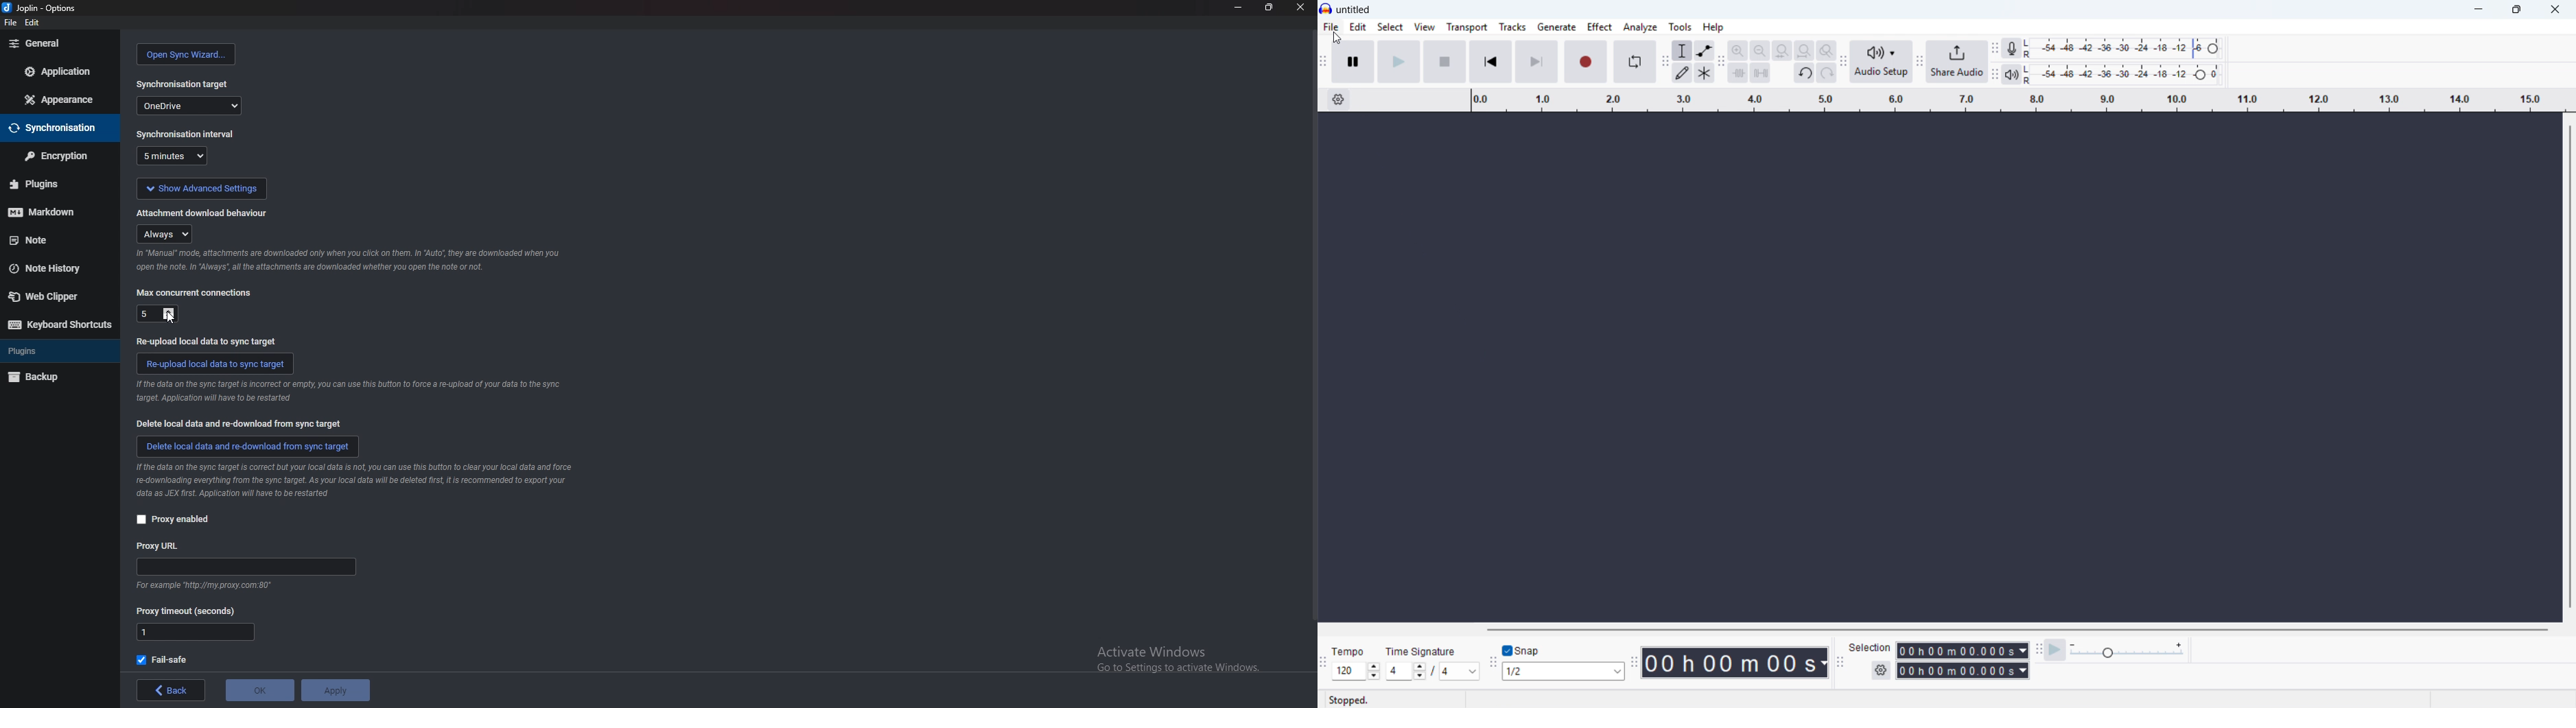 The image size is (2576, 728). Describe the element at coordinates (1963, 651) in the screenshot. I see `Selection start time ` at that location.